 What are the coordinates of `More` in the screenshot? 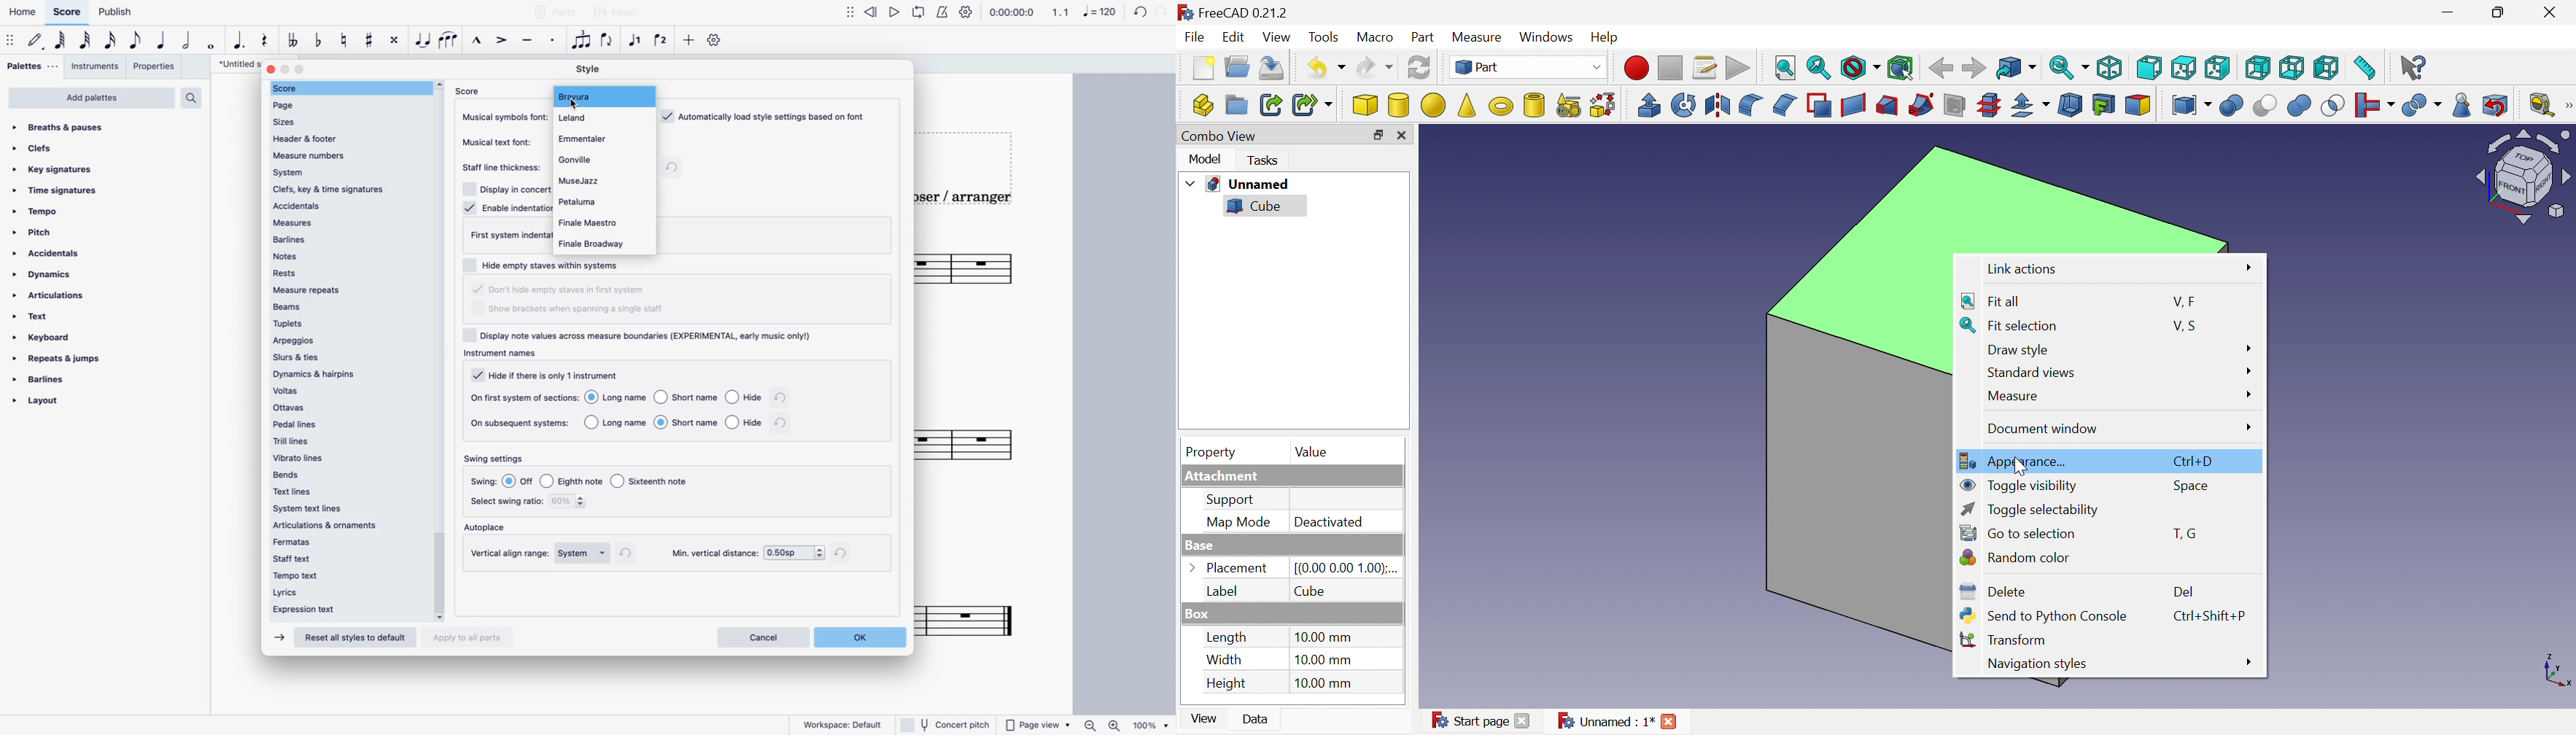 It's located at (2247, 372).